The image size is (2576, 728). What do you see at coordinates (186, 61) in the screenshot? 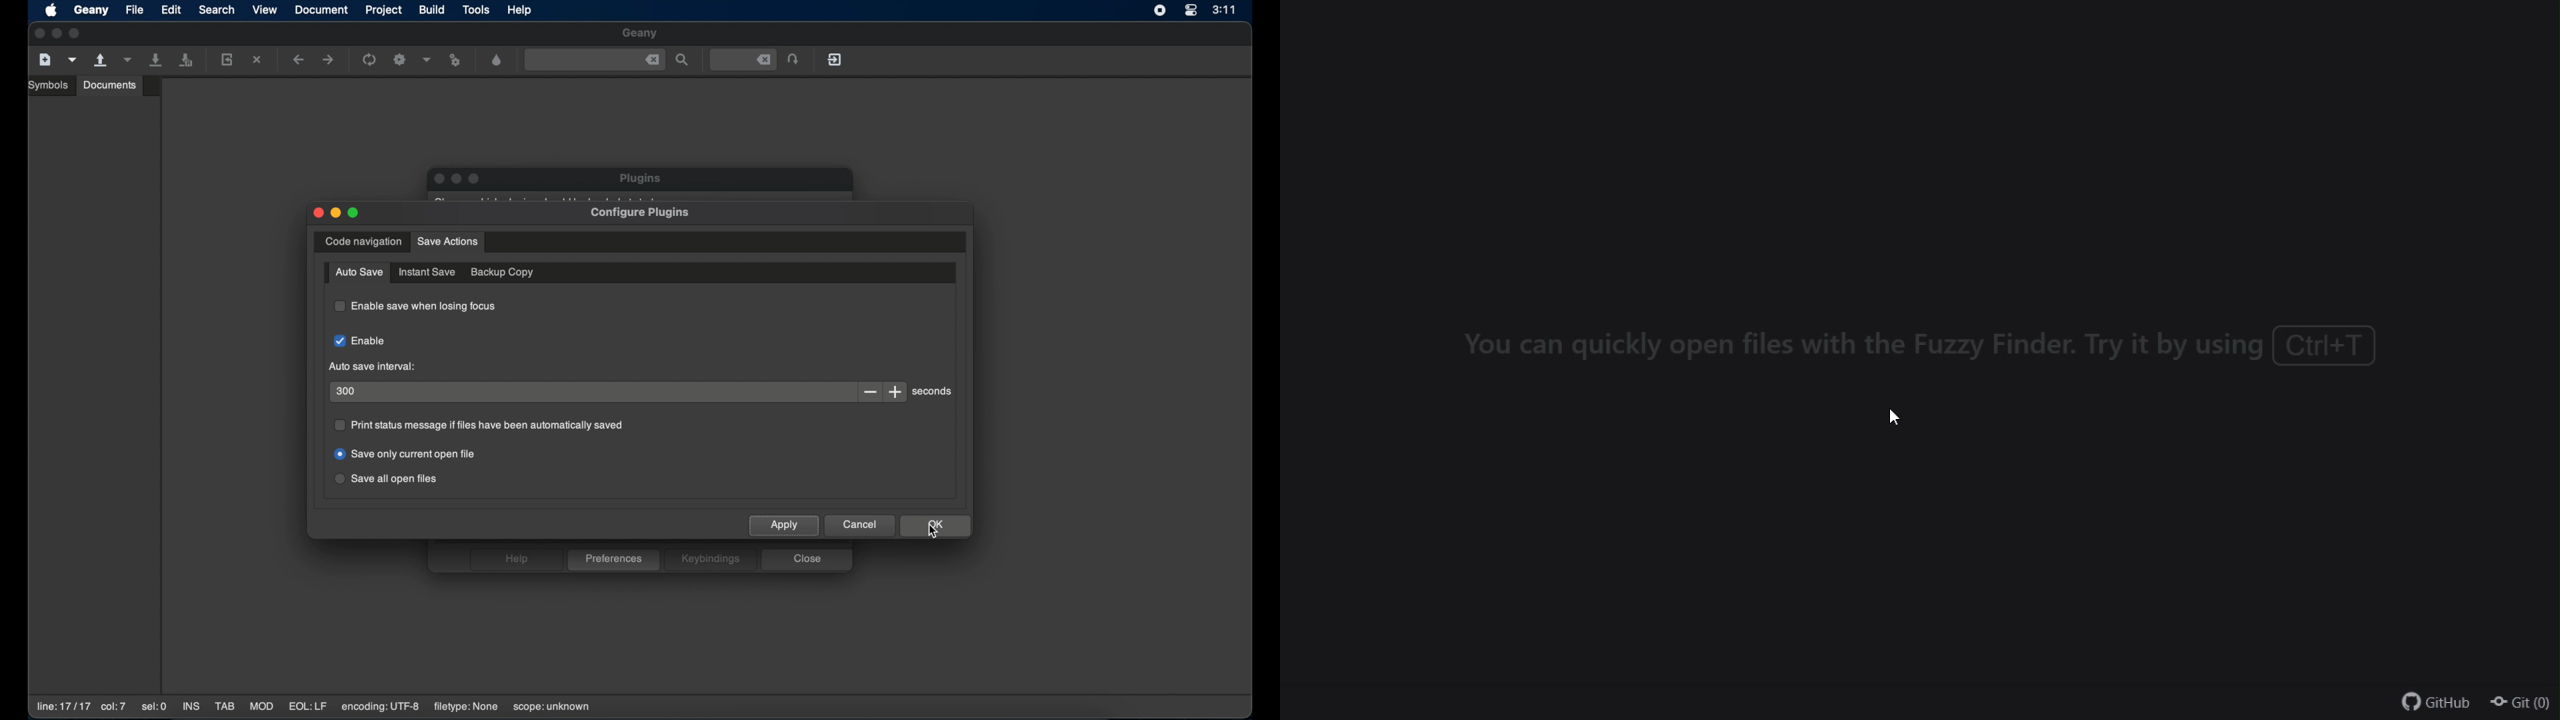
I see `save all open files` at bounding box center [186, 61].